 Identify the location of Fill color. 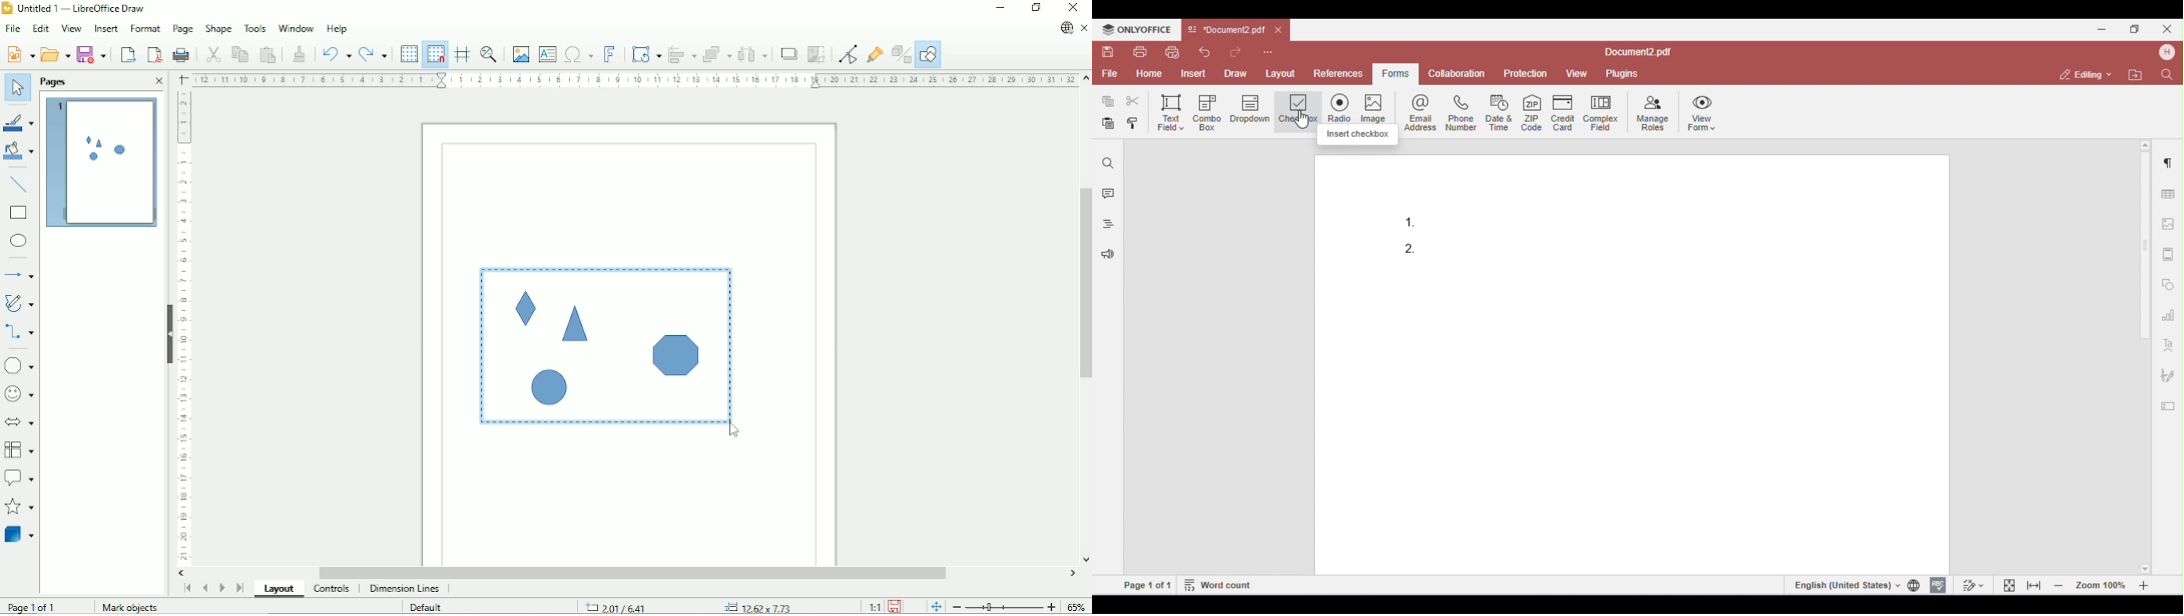
(20, 153).